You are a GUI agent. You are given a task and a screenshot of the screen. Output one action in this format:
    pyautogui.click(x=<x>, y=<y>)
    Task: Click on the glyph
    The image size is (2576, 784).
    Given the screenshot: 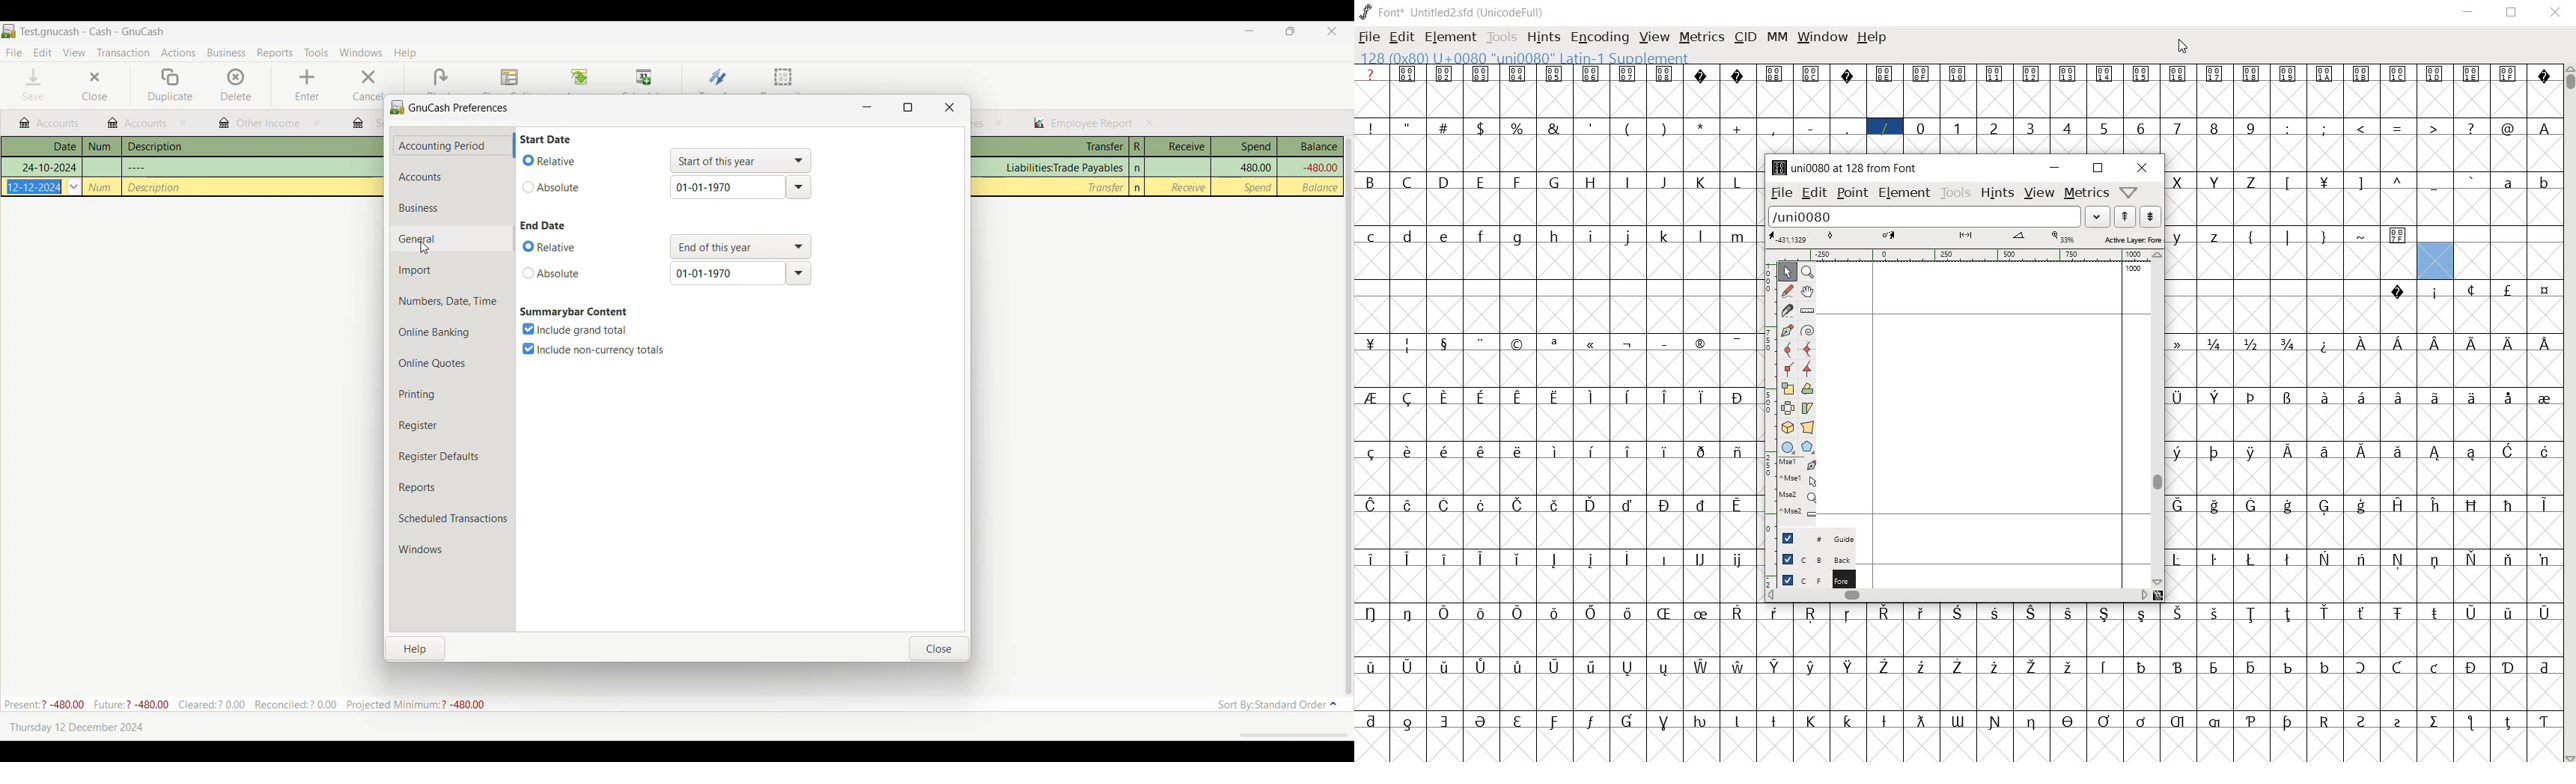 What is the action you would take?
    pyautogui.click(x=1371, y=344)
    